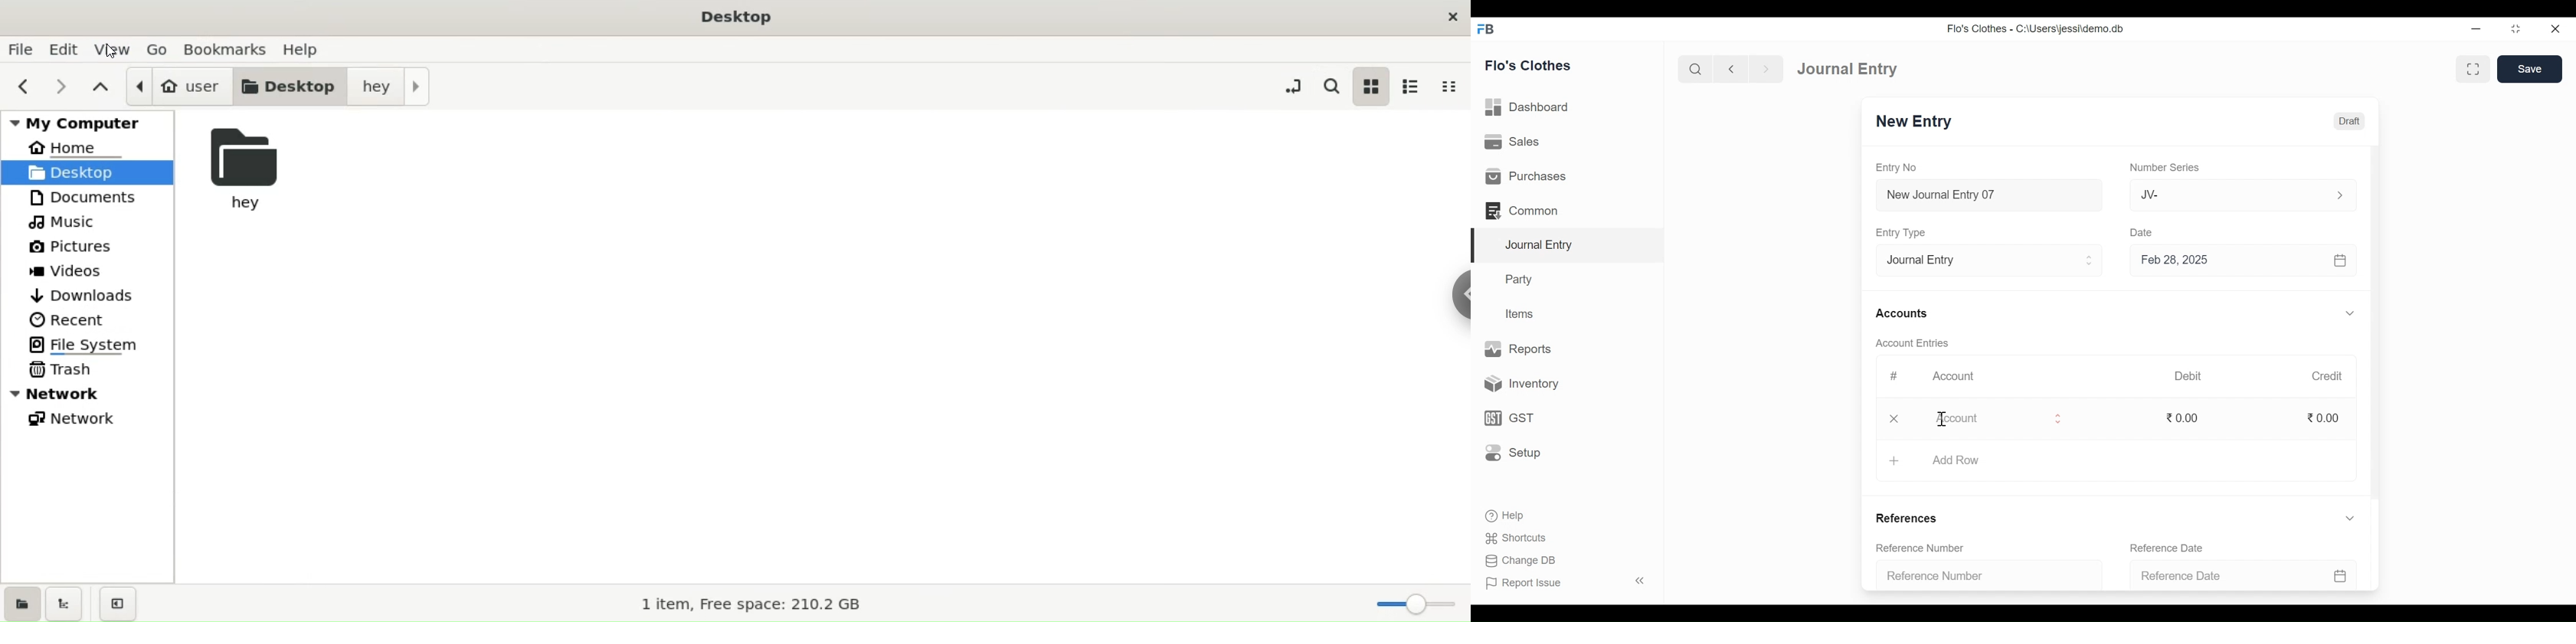  What do you see at coordinates (1901, 314) in the screenshot?
I see `Accounts` at bounding box center [1901, 314].